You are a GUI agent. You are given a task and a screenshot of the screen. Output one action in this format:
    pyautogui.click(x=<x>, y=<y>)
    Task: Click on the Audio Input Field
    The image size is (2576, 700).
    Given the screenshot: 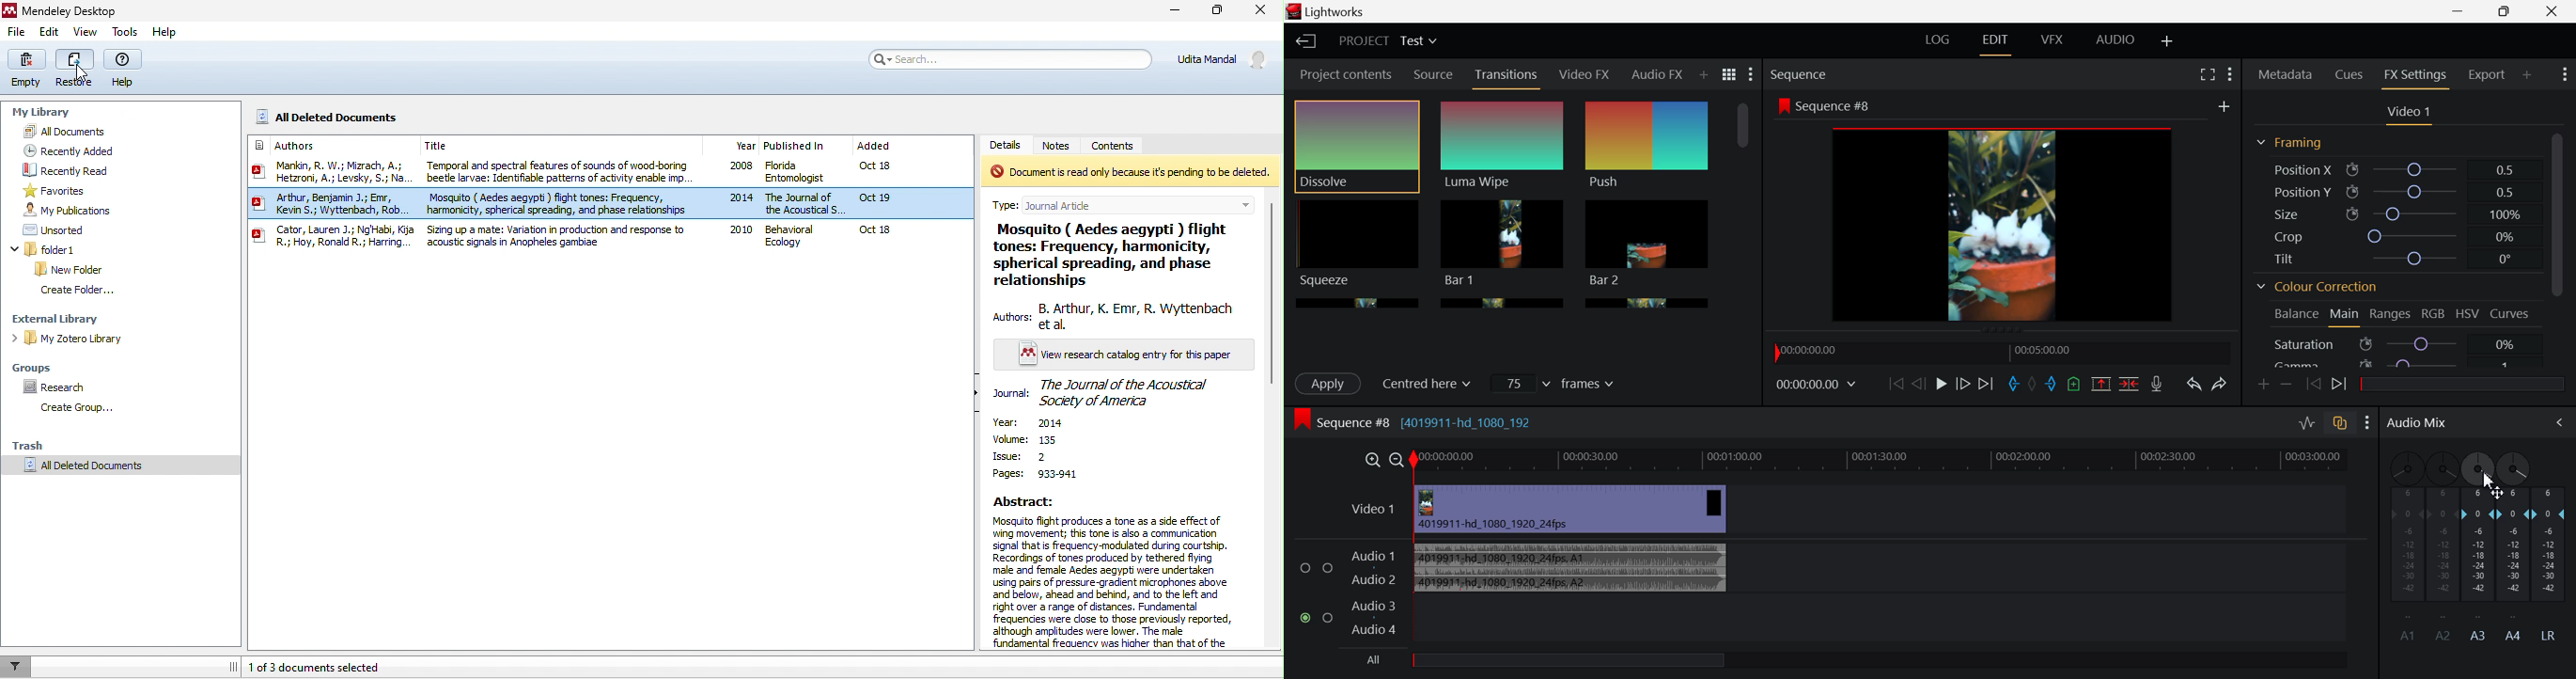 What is the action you would take?
    pyautogui.click(x=1833, y=590)
    